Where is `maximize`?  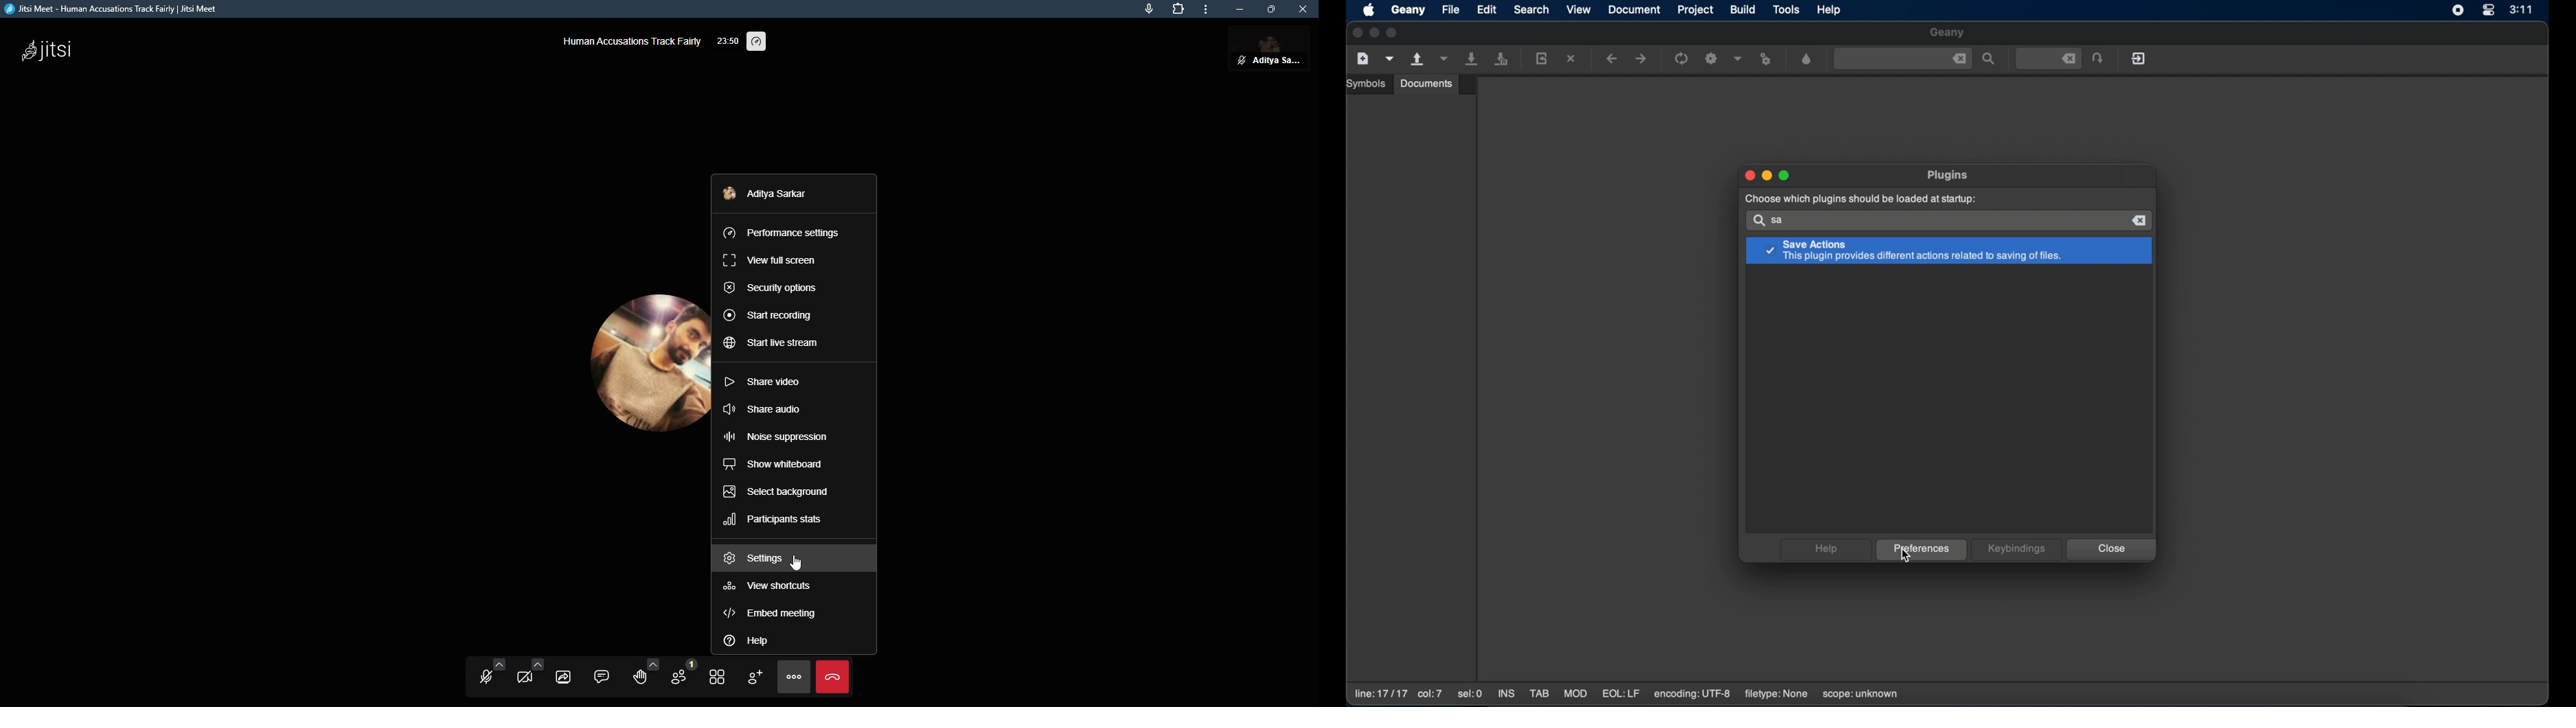 maximize is located at coordinates (1271, 9).